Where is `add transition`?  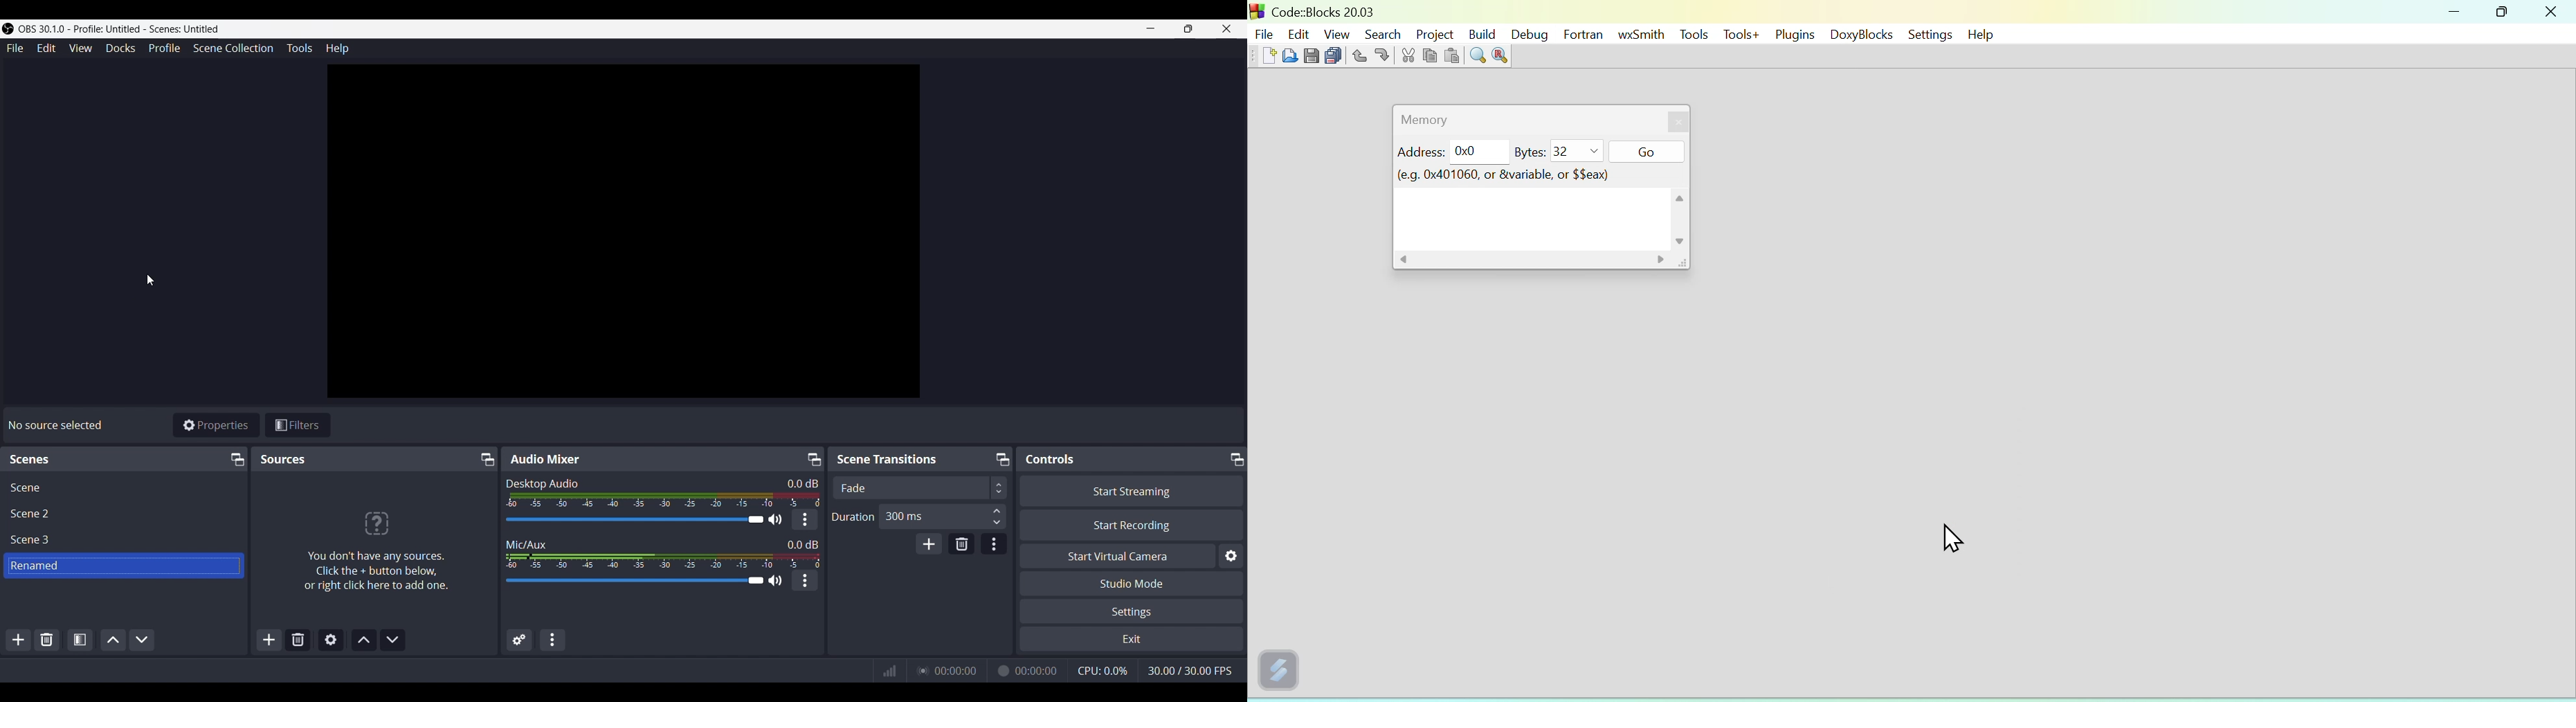
add transition is located at coordinates (929, 543).